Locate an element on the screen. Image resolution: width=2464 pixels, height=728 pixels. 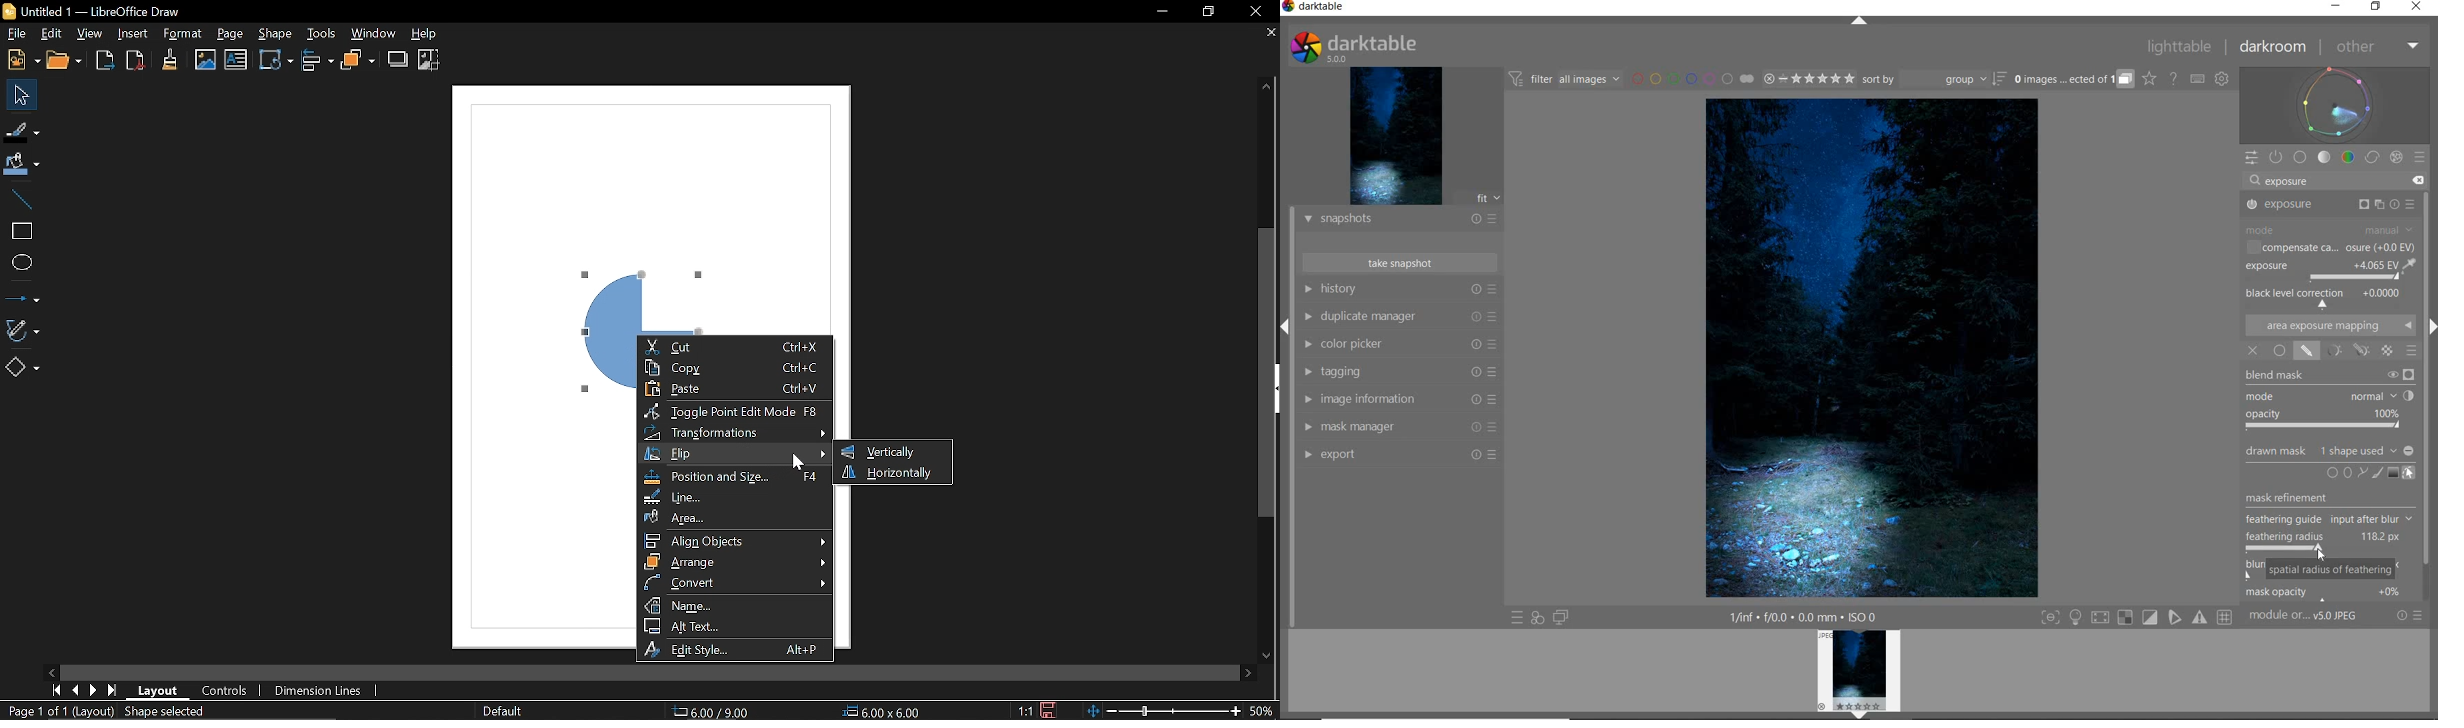
Transformation is located at coordinates (733, 433).